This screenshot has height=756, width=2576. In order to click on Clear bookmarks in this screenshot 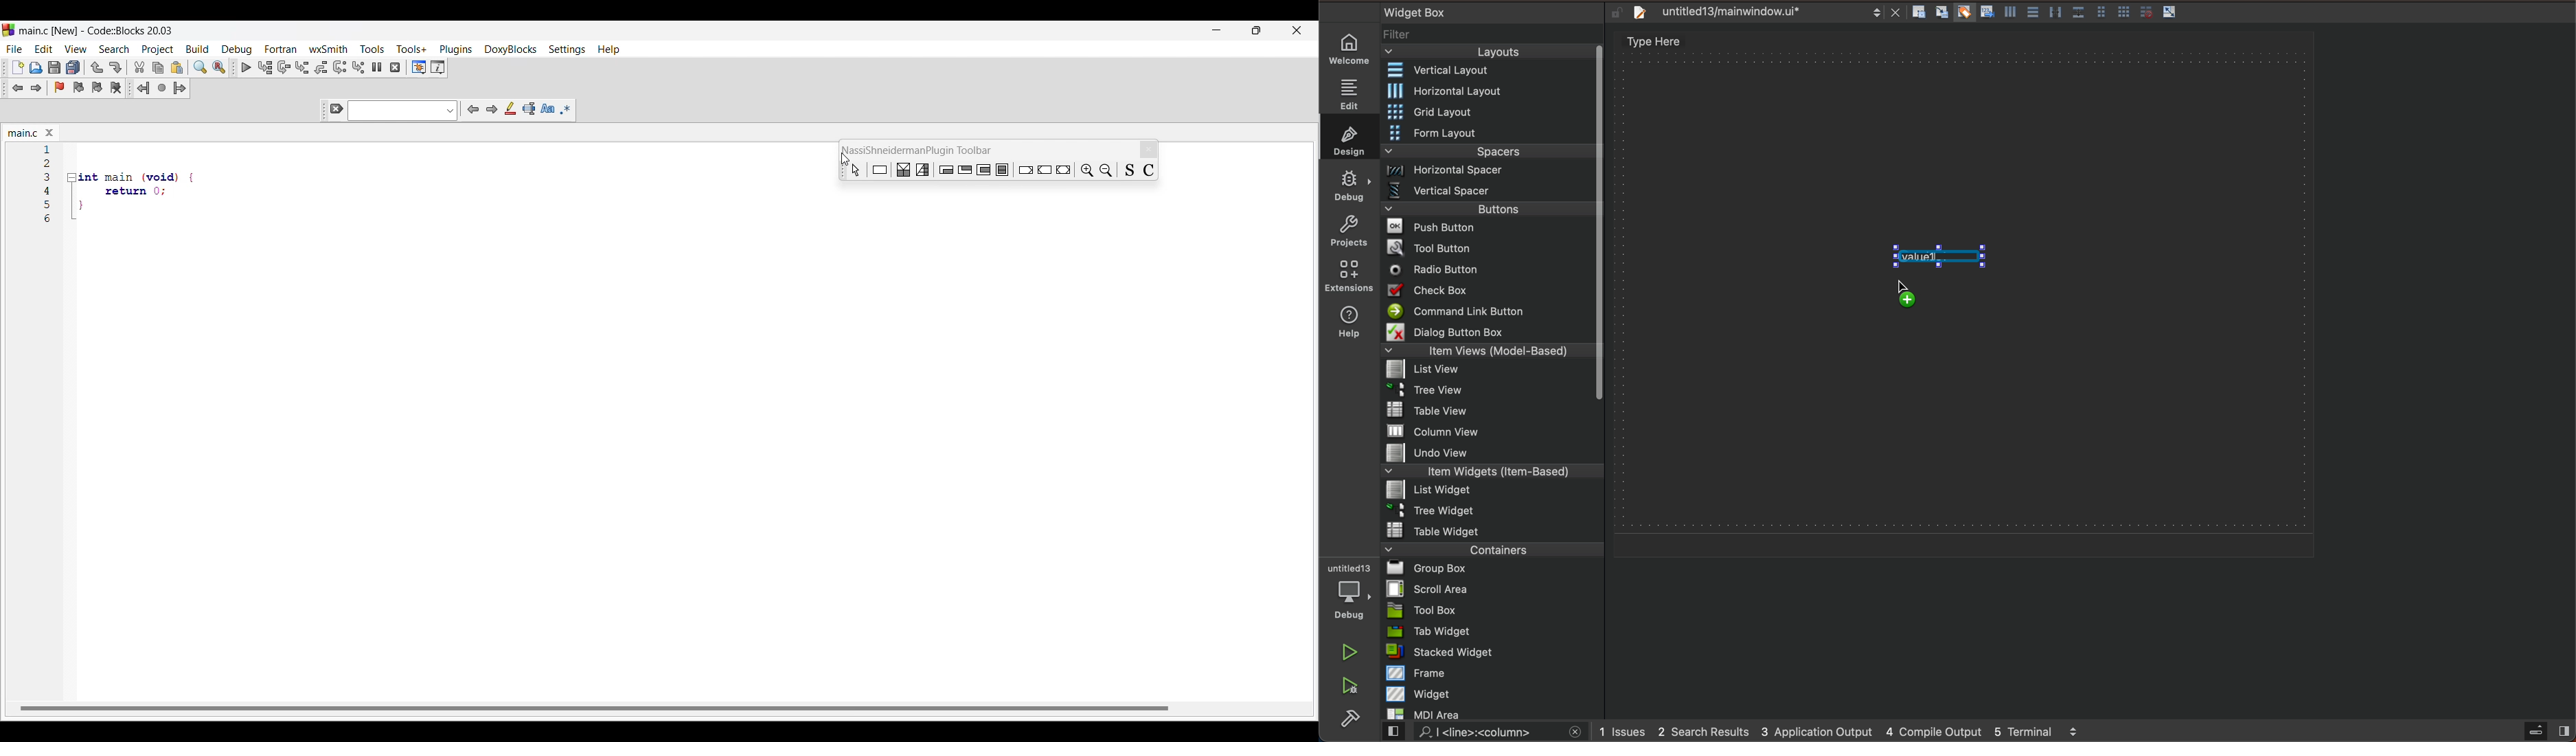, I will do `click(116, 87)`.